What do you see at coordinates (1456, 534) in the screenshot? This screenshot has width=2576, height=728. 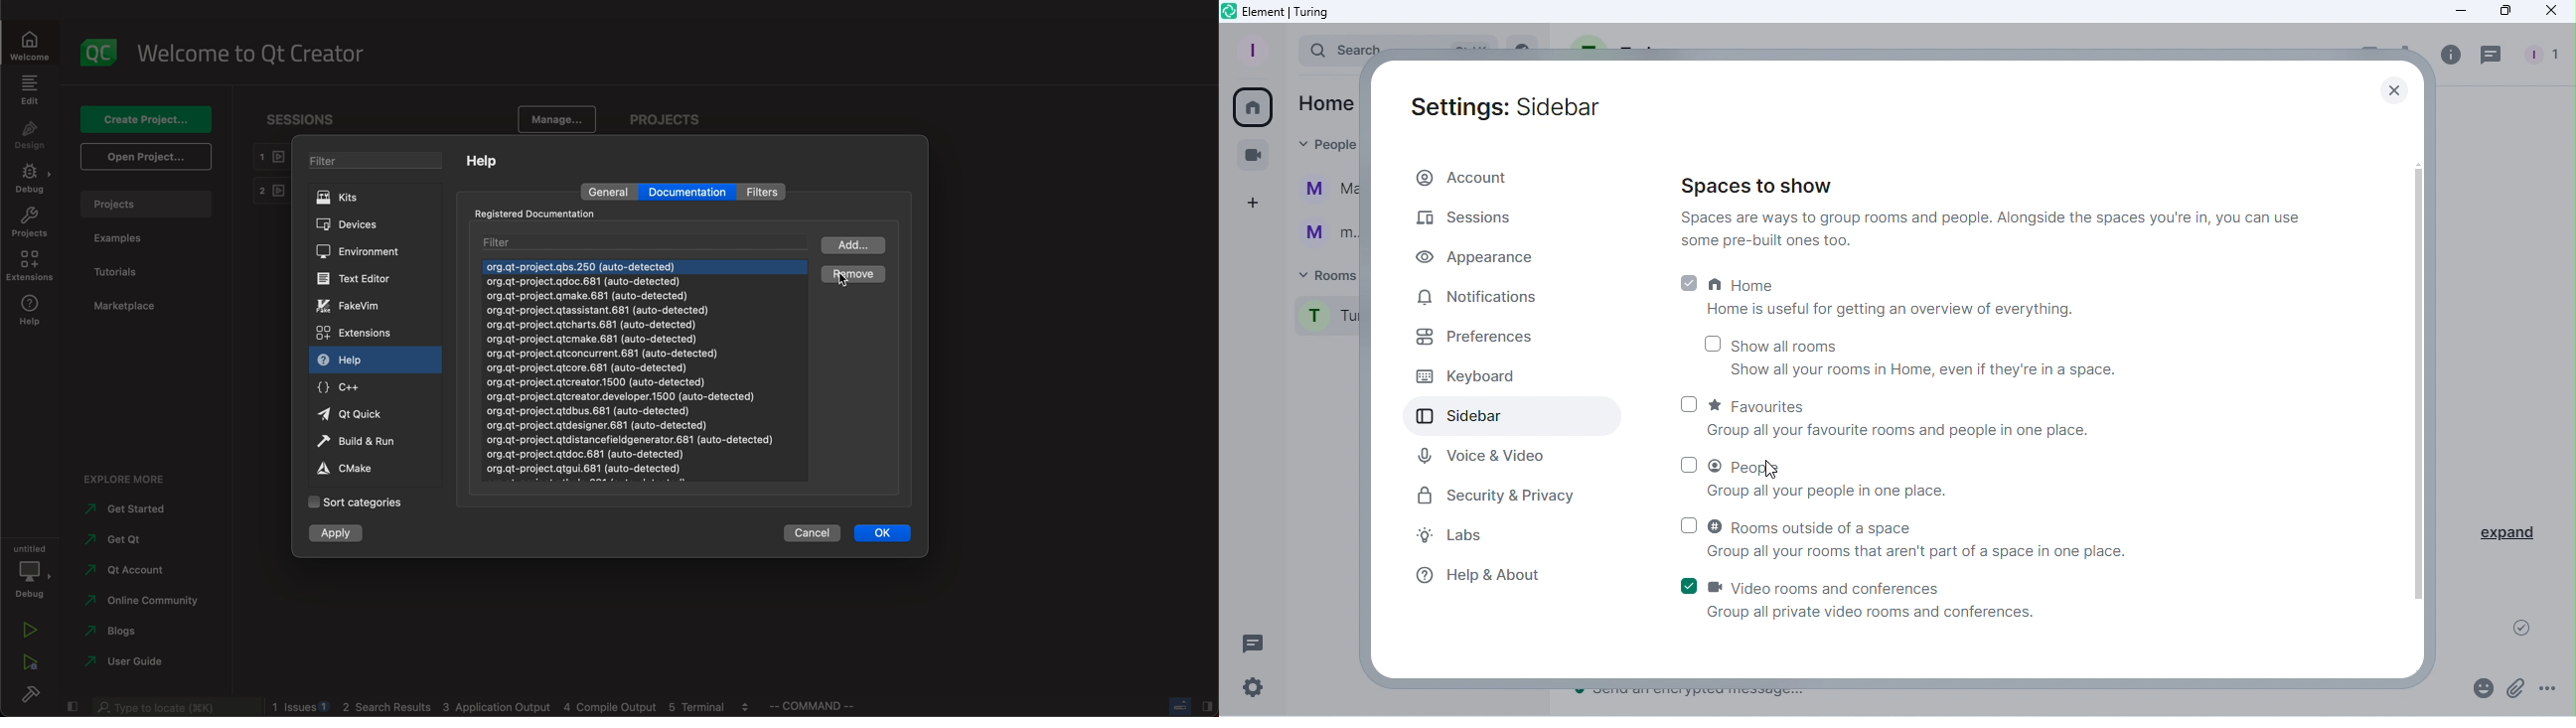 I see `Labs` at bounding box center [1456, 534].